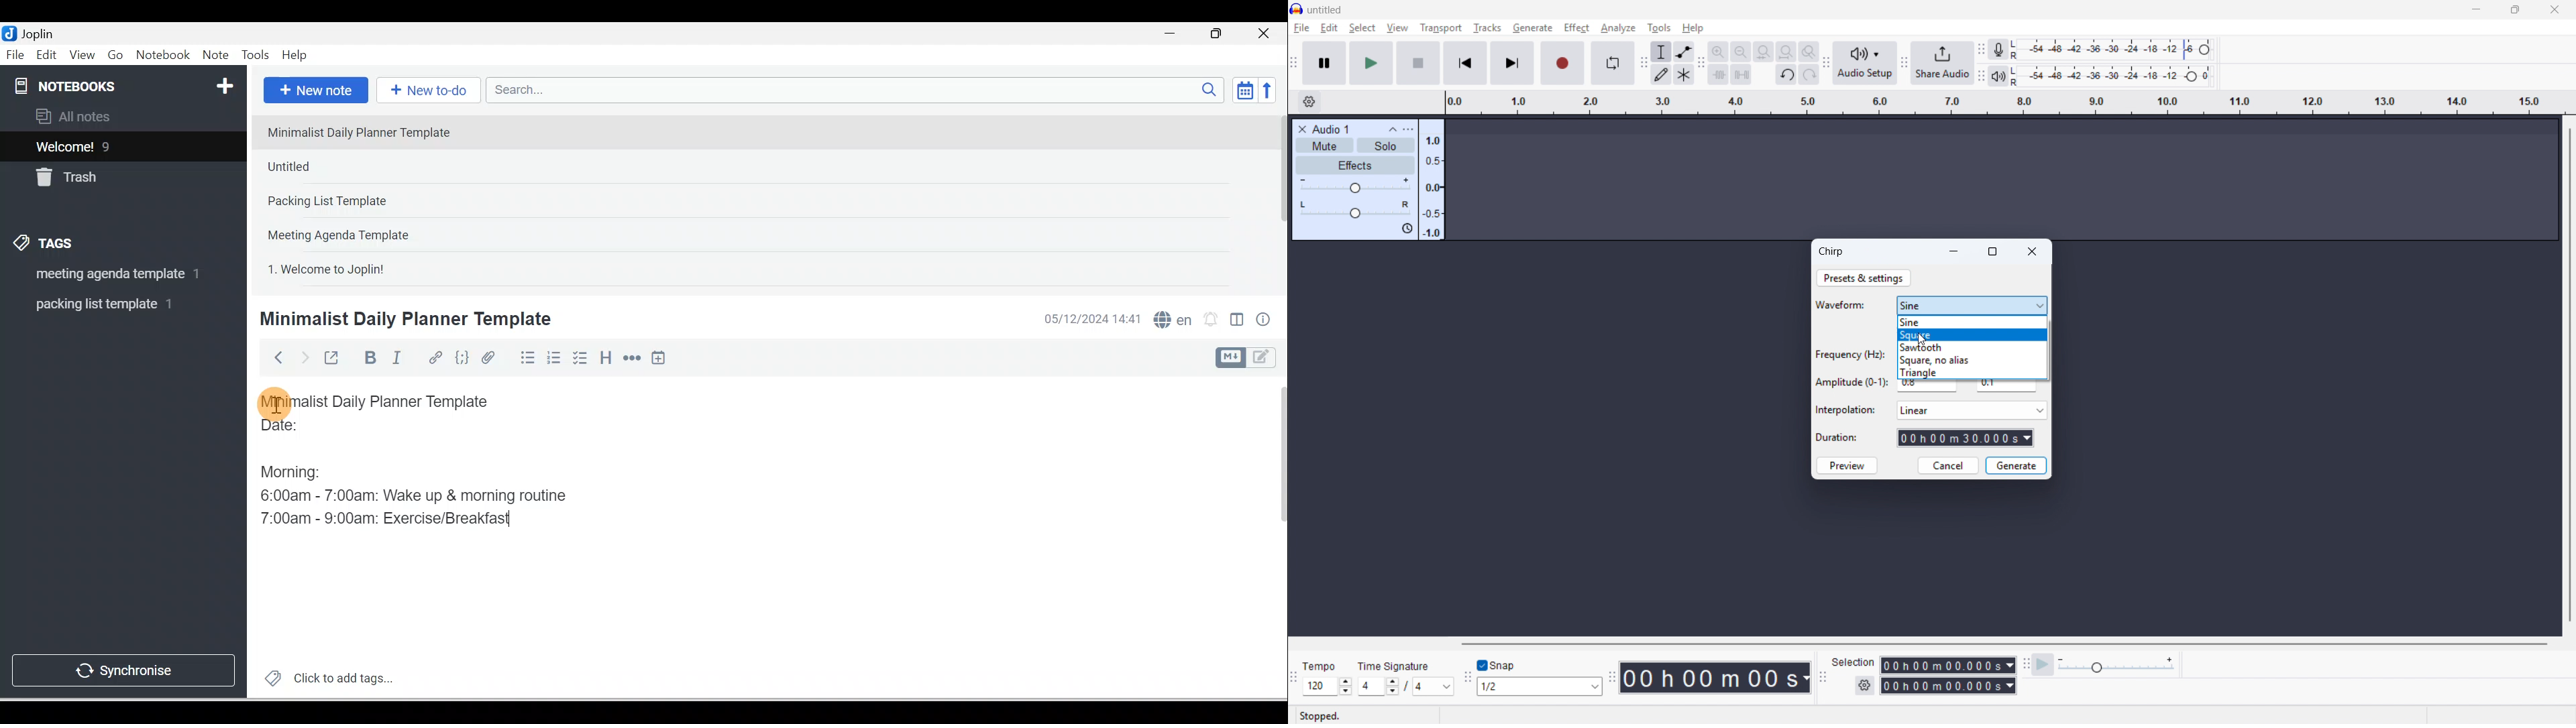 The width and height of the screenshot is (2576, 728). Describe the element at coordinates (368, 358) in the screenshot. I see `Bold` at that location.